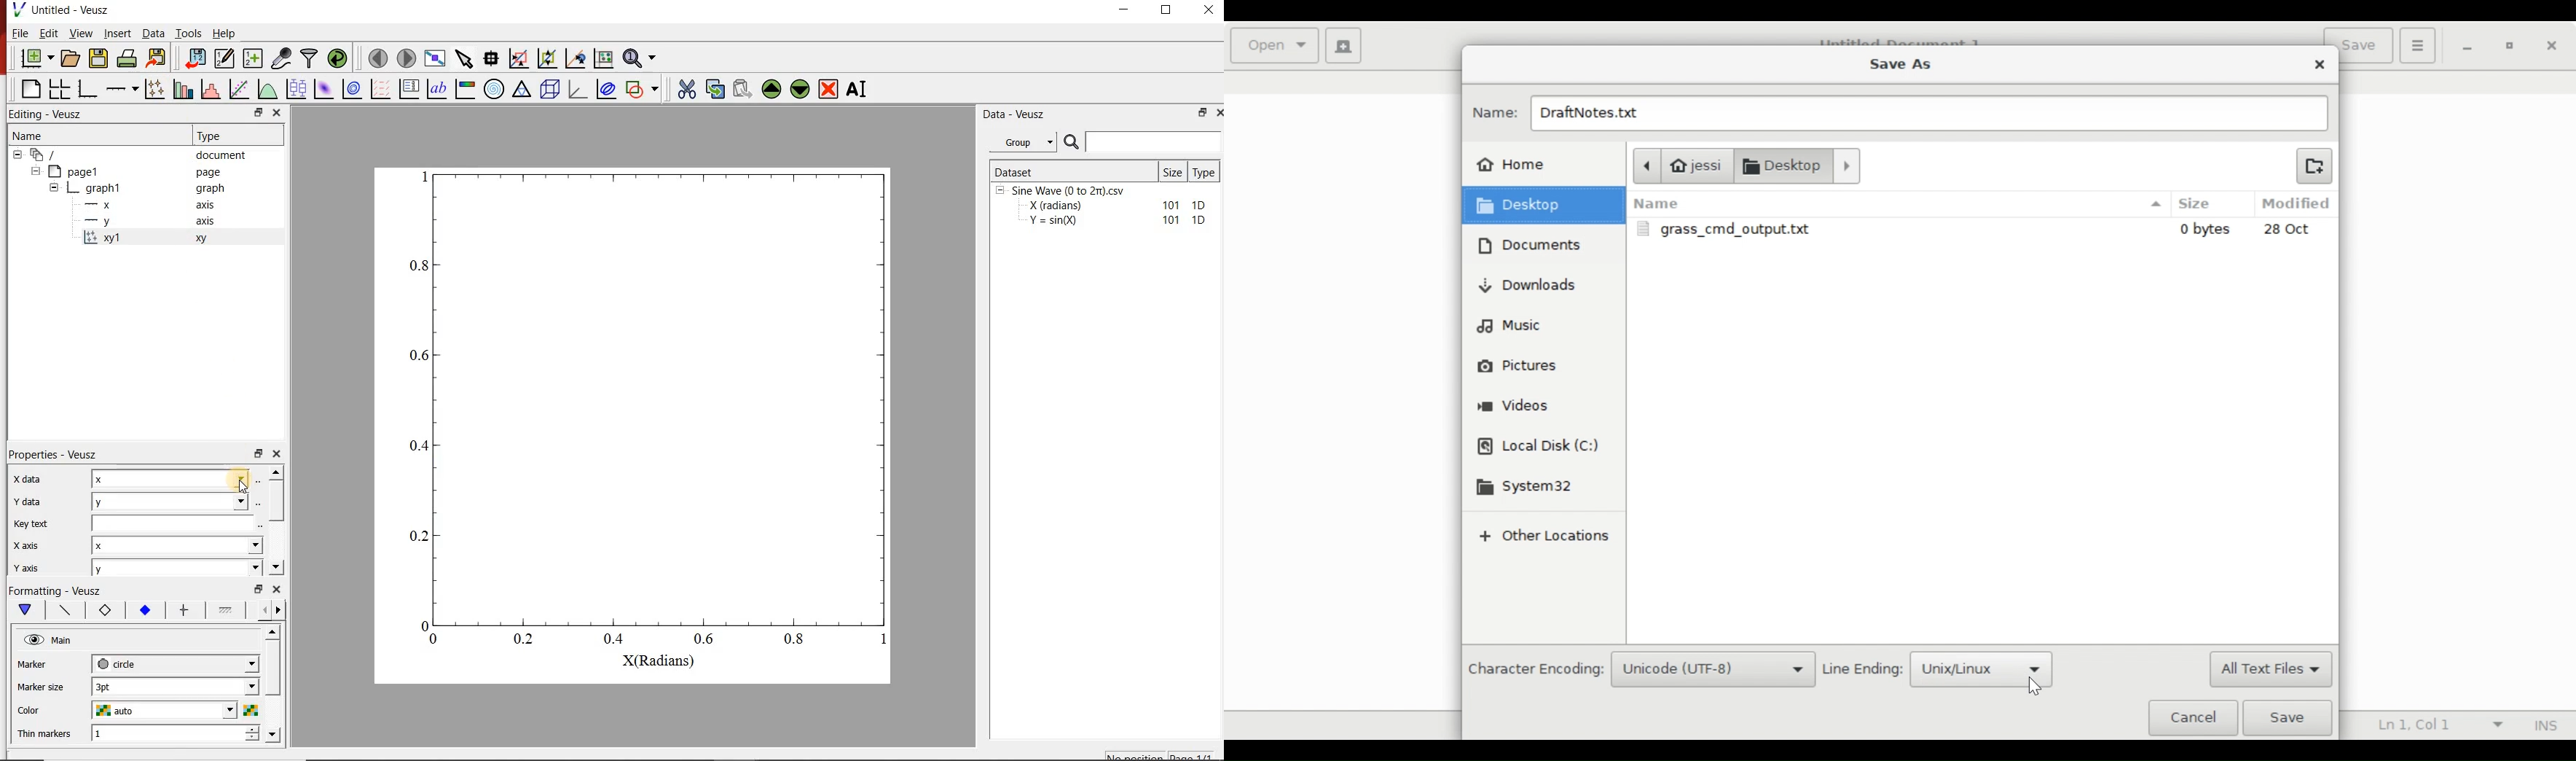 The image size is (2576, 784). What do you see at coordinates (742, 89) in the screenshot?
I see `paste` at bounding box center [742, 89].